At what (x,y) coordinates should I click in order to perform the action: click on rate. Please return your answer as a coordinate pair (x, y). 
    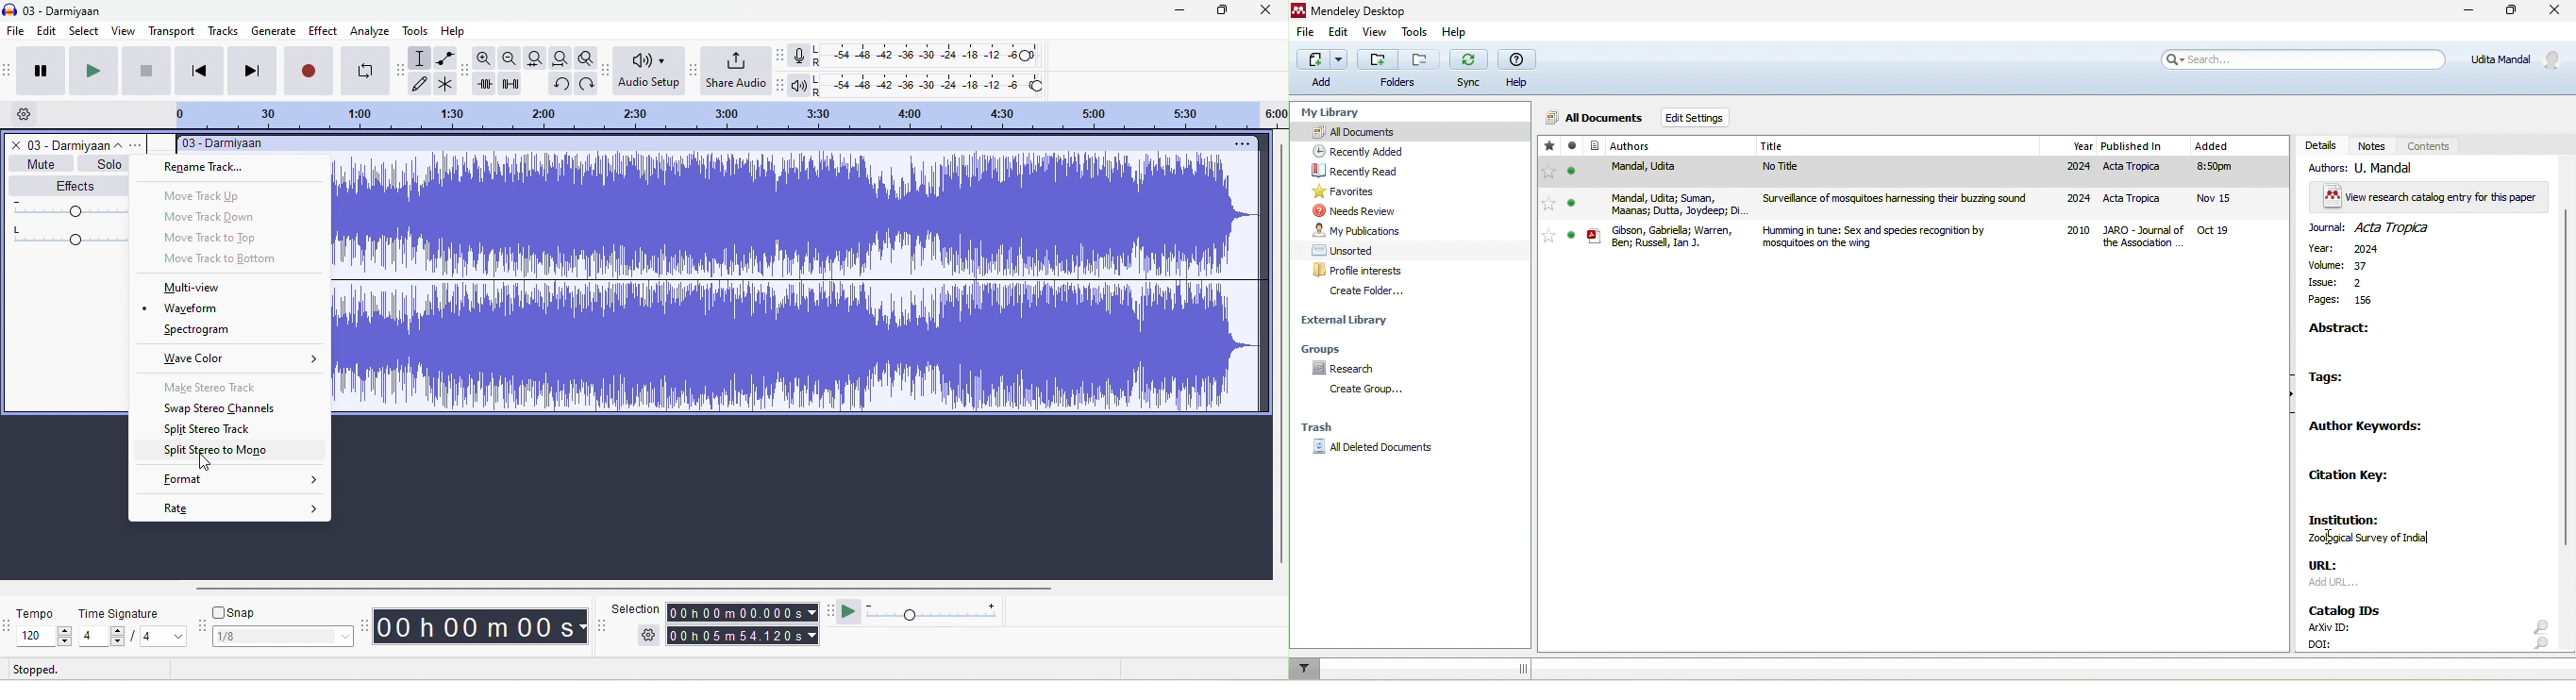
    Looking at the image, I should click on (231, 507).